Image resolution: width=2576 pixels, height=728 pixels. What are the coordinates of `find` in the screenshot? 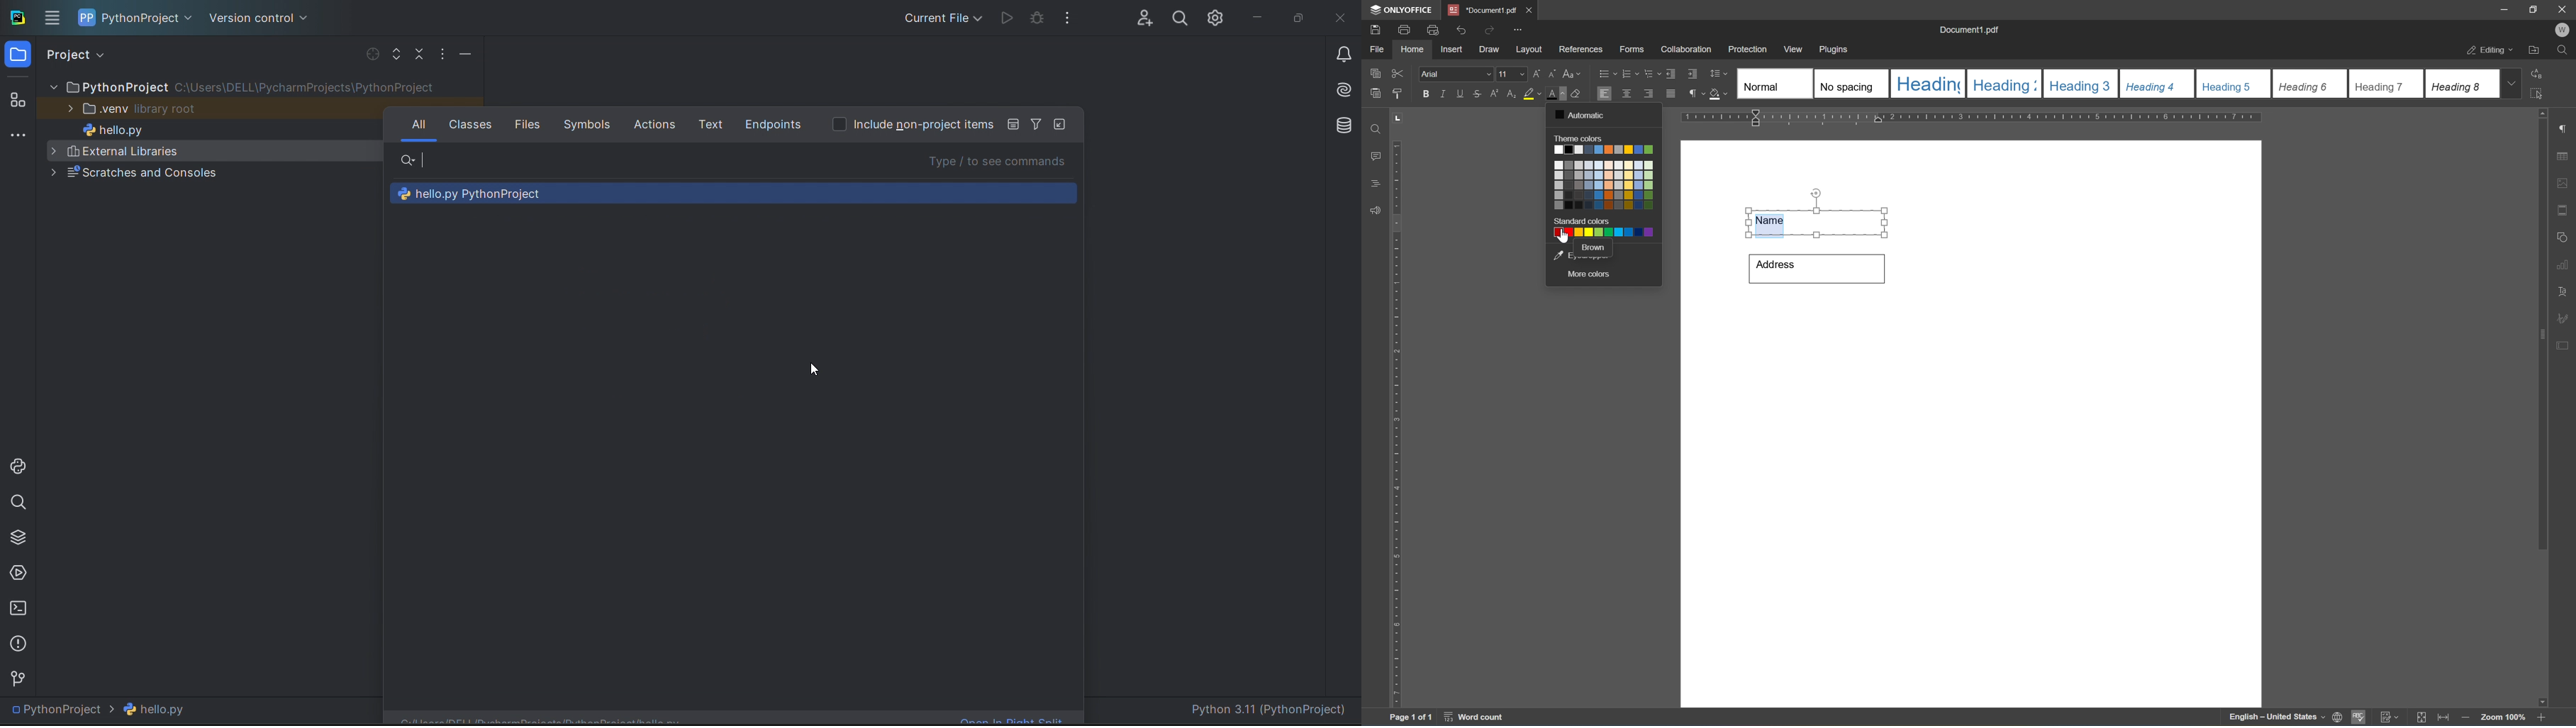 It's located at (2562, 50).